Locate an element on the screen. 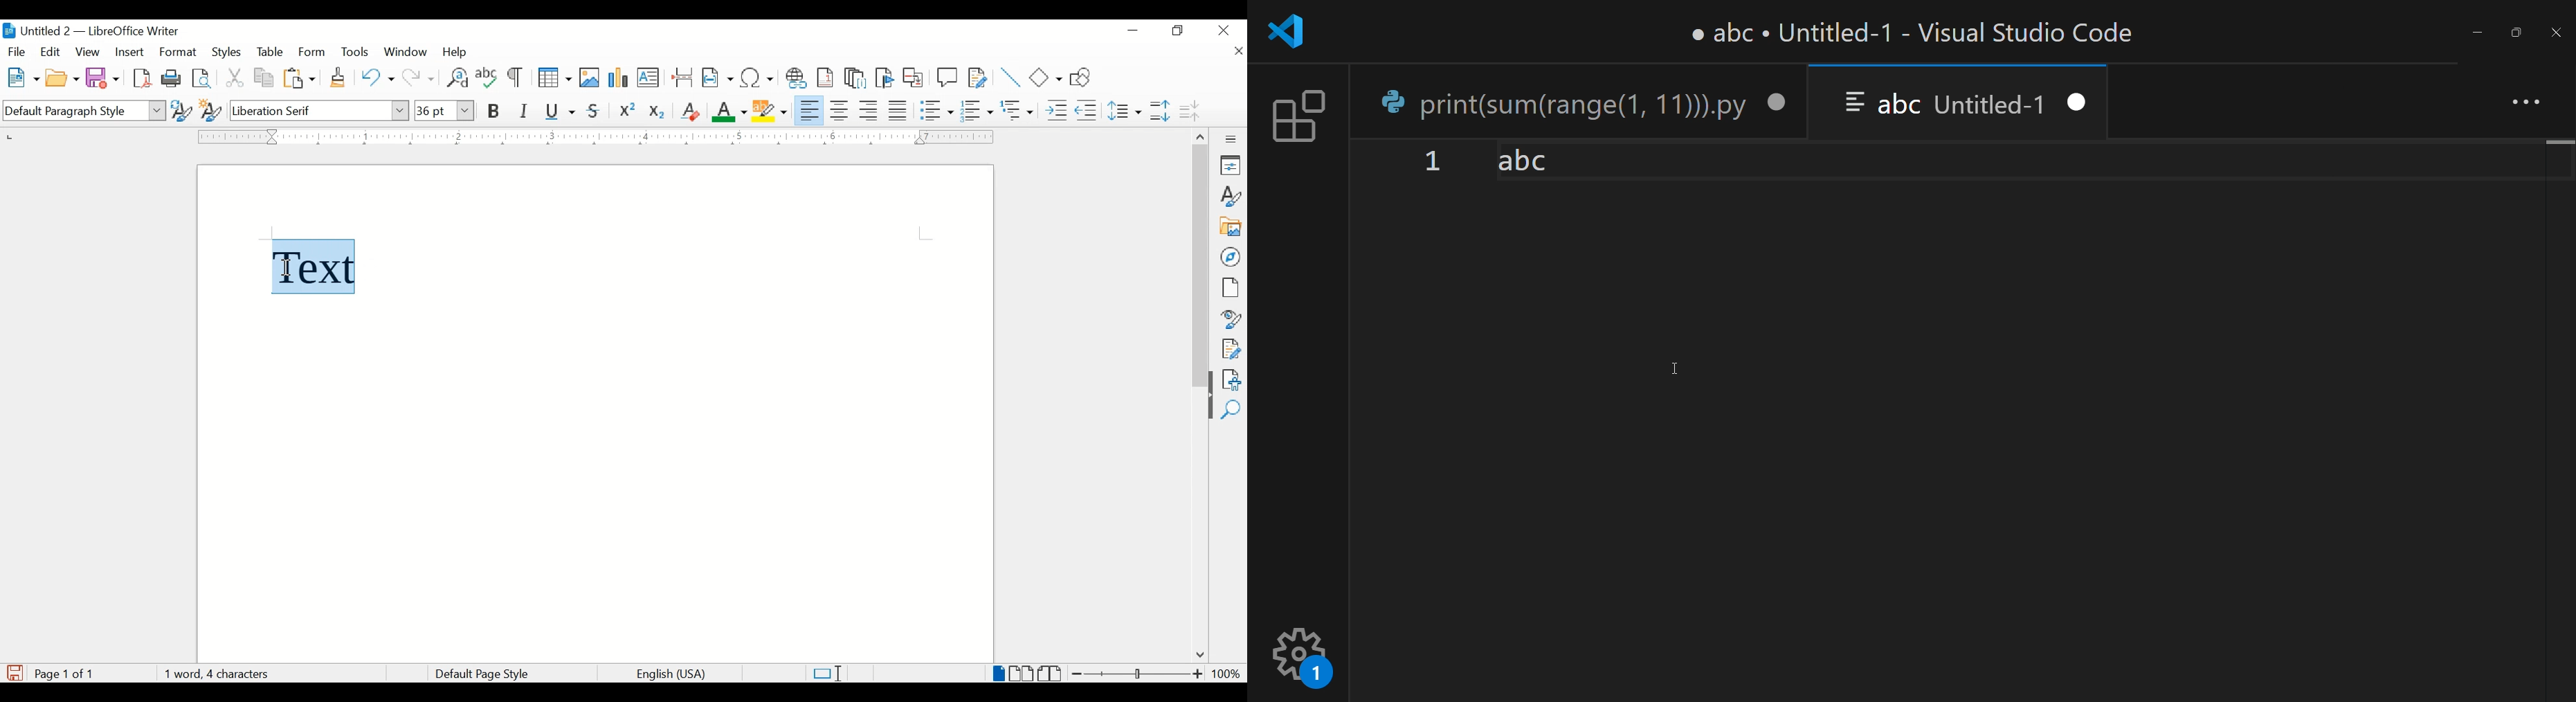 This screenshot has width=2576, height=728. margin is located at coordinates (593, 136).